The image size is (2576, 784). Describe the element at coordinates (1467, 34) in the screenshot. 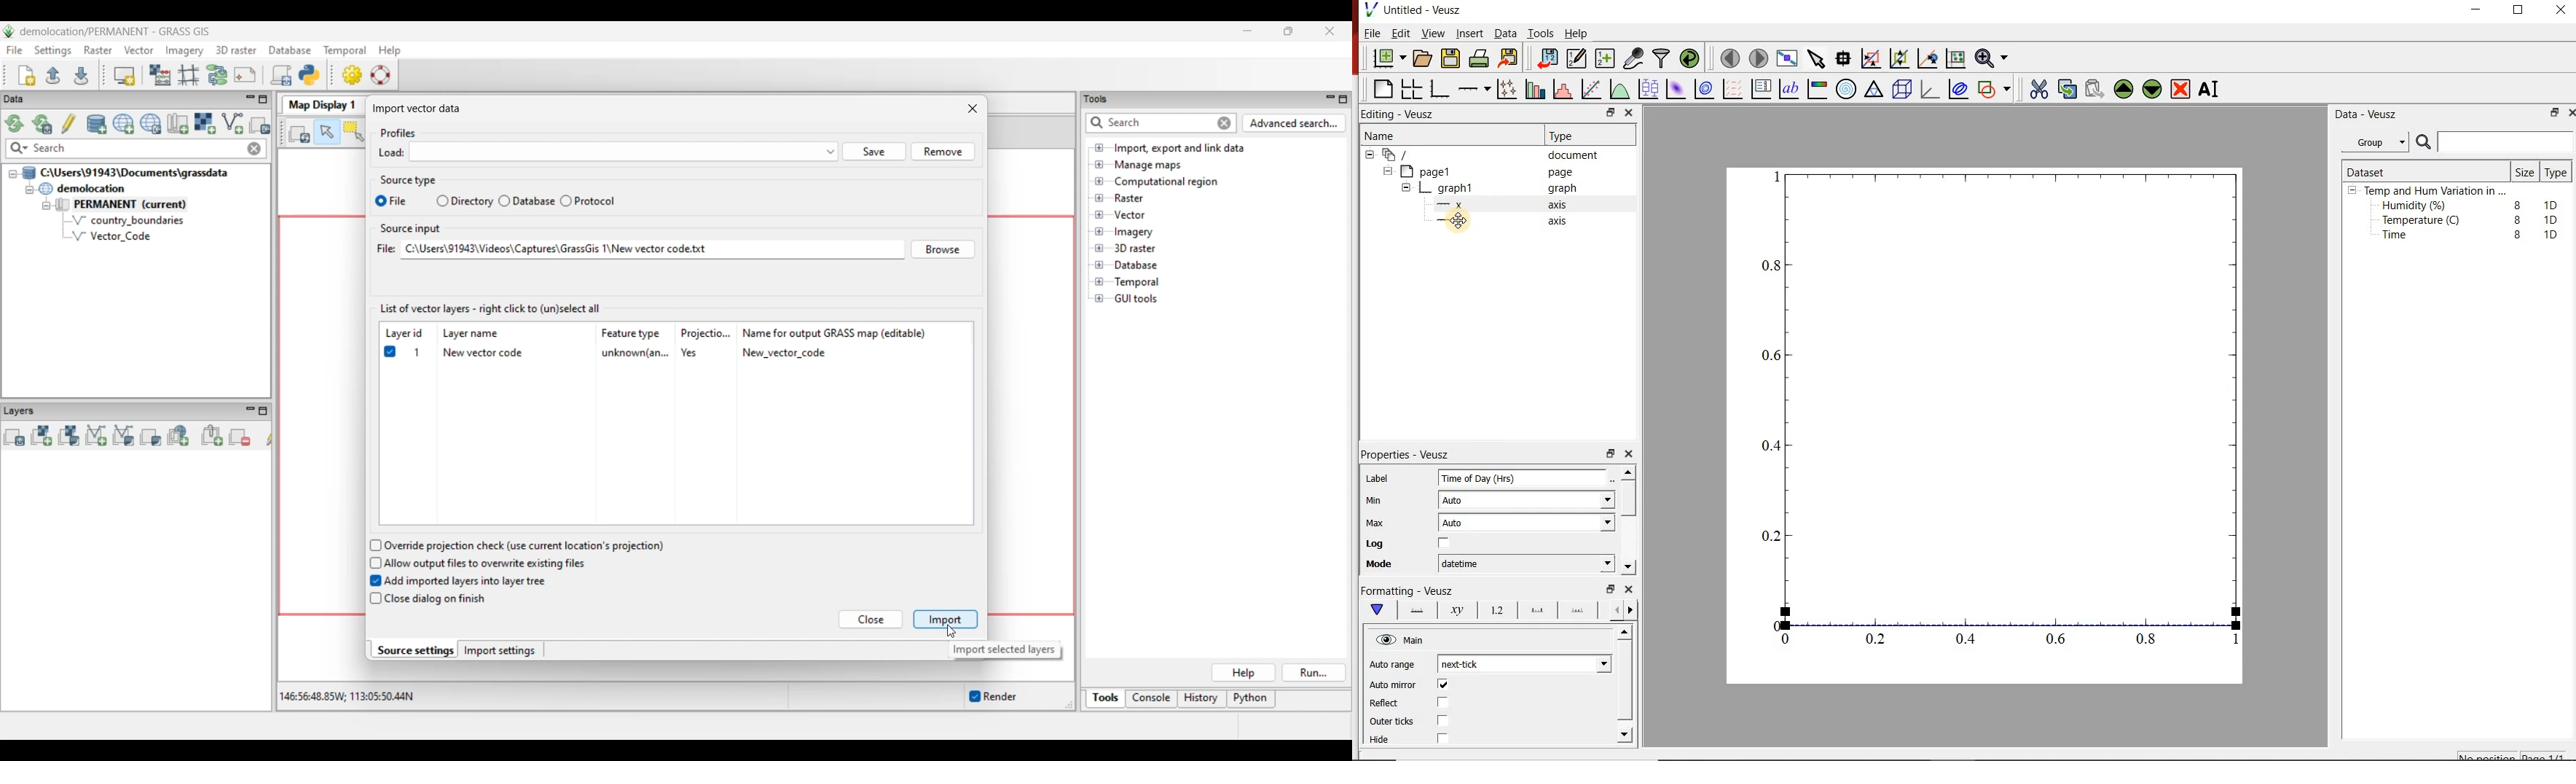

I see `Insert` at that location.